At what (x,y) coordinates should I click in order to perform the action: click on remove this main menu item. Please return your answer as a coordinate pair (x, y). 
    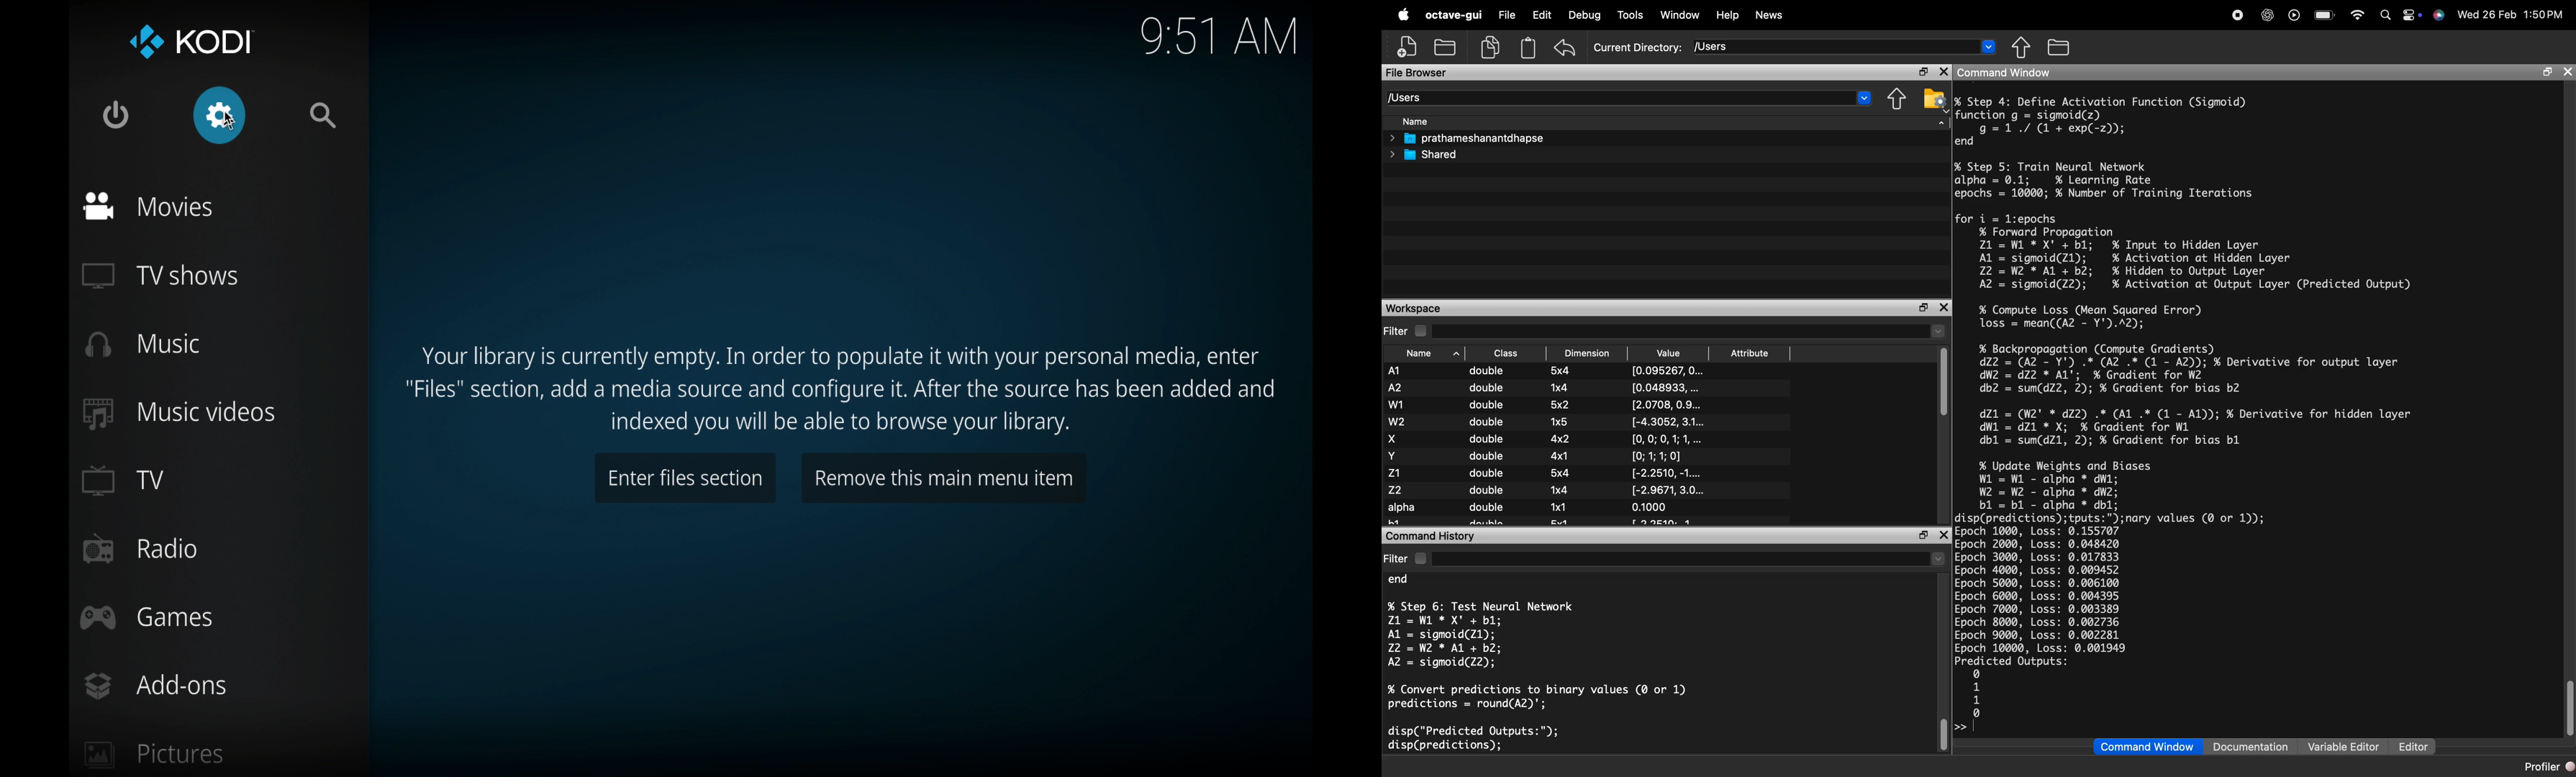
    Looking at the image, I should click on (945, 478).